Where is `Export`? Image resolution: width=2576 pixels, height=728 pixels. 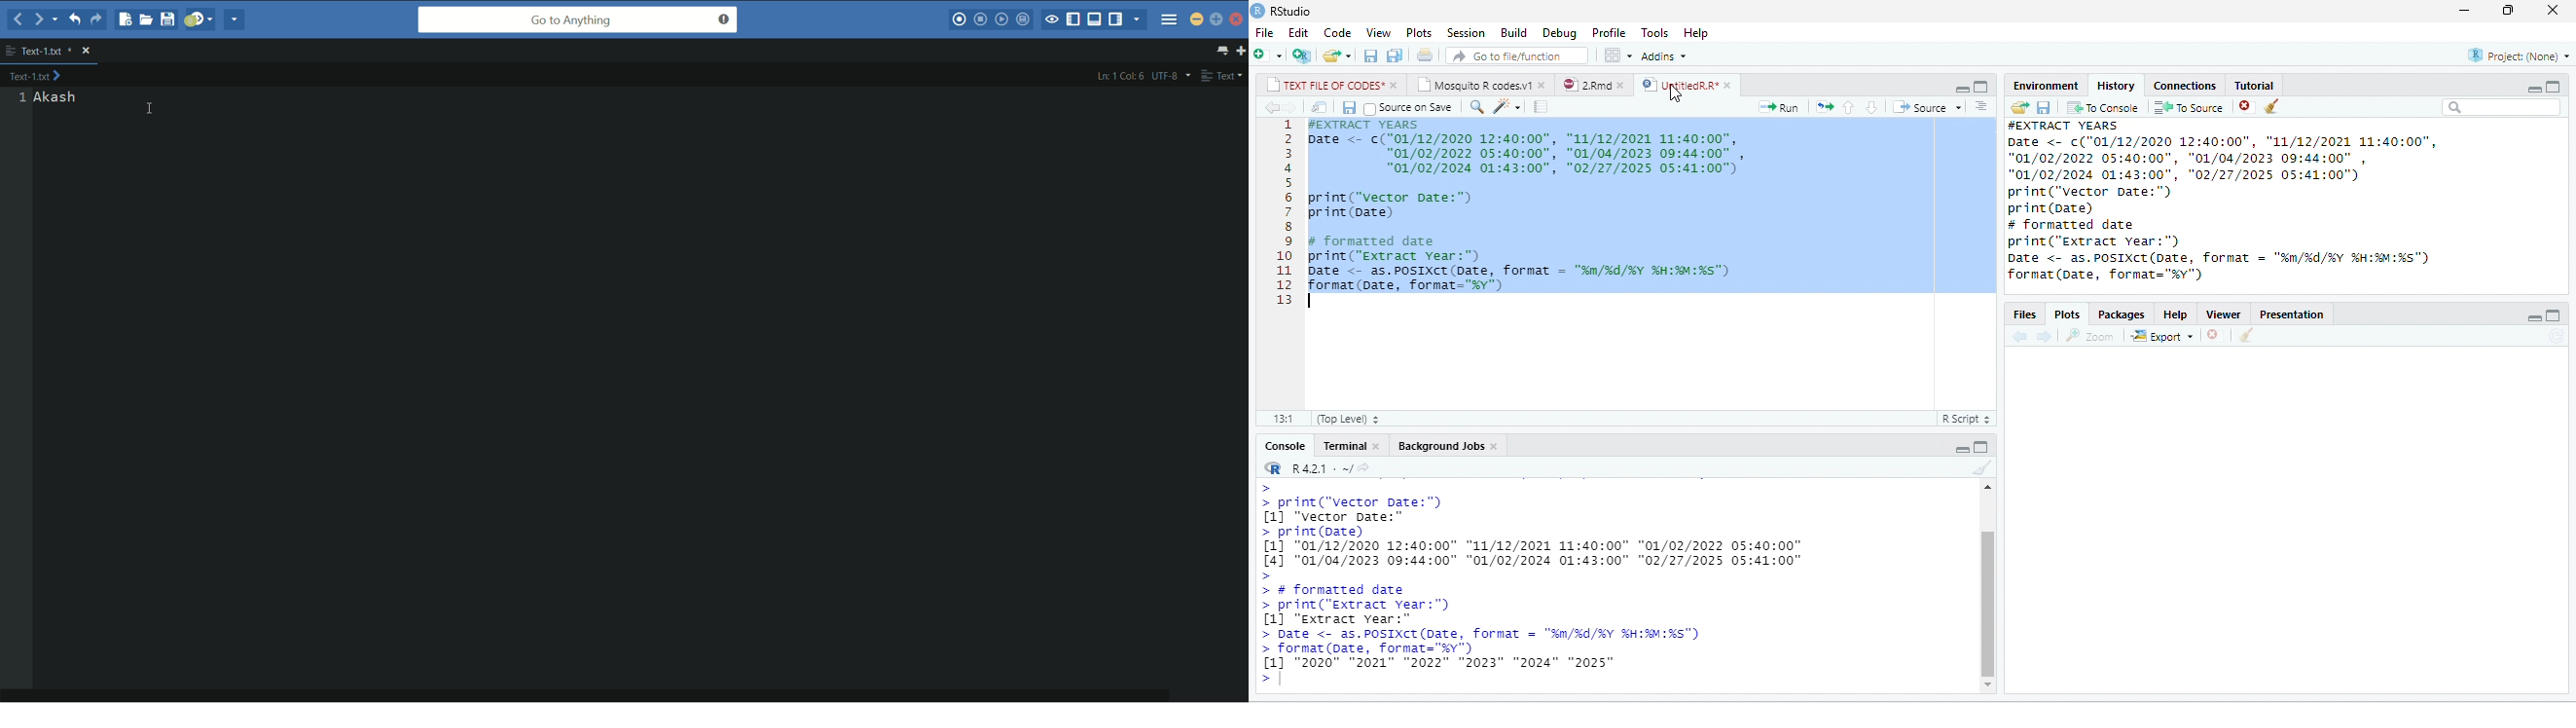 Export is located at coordinates (2163, 335).